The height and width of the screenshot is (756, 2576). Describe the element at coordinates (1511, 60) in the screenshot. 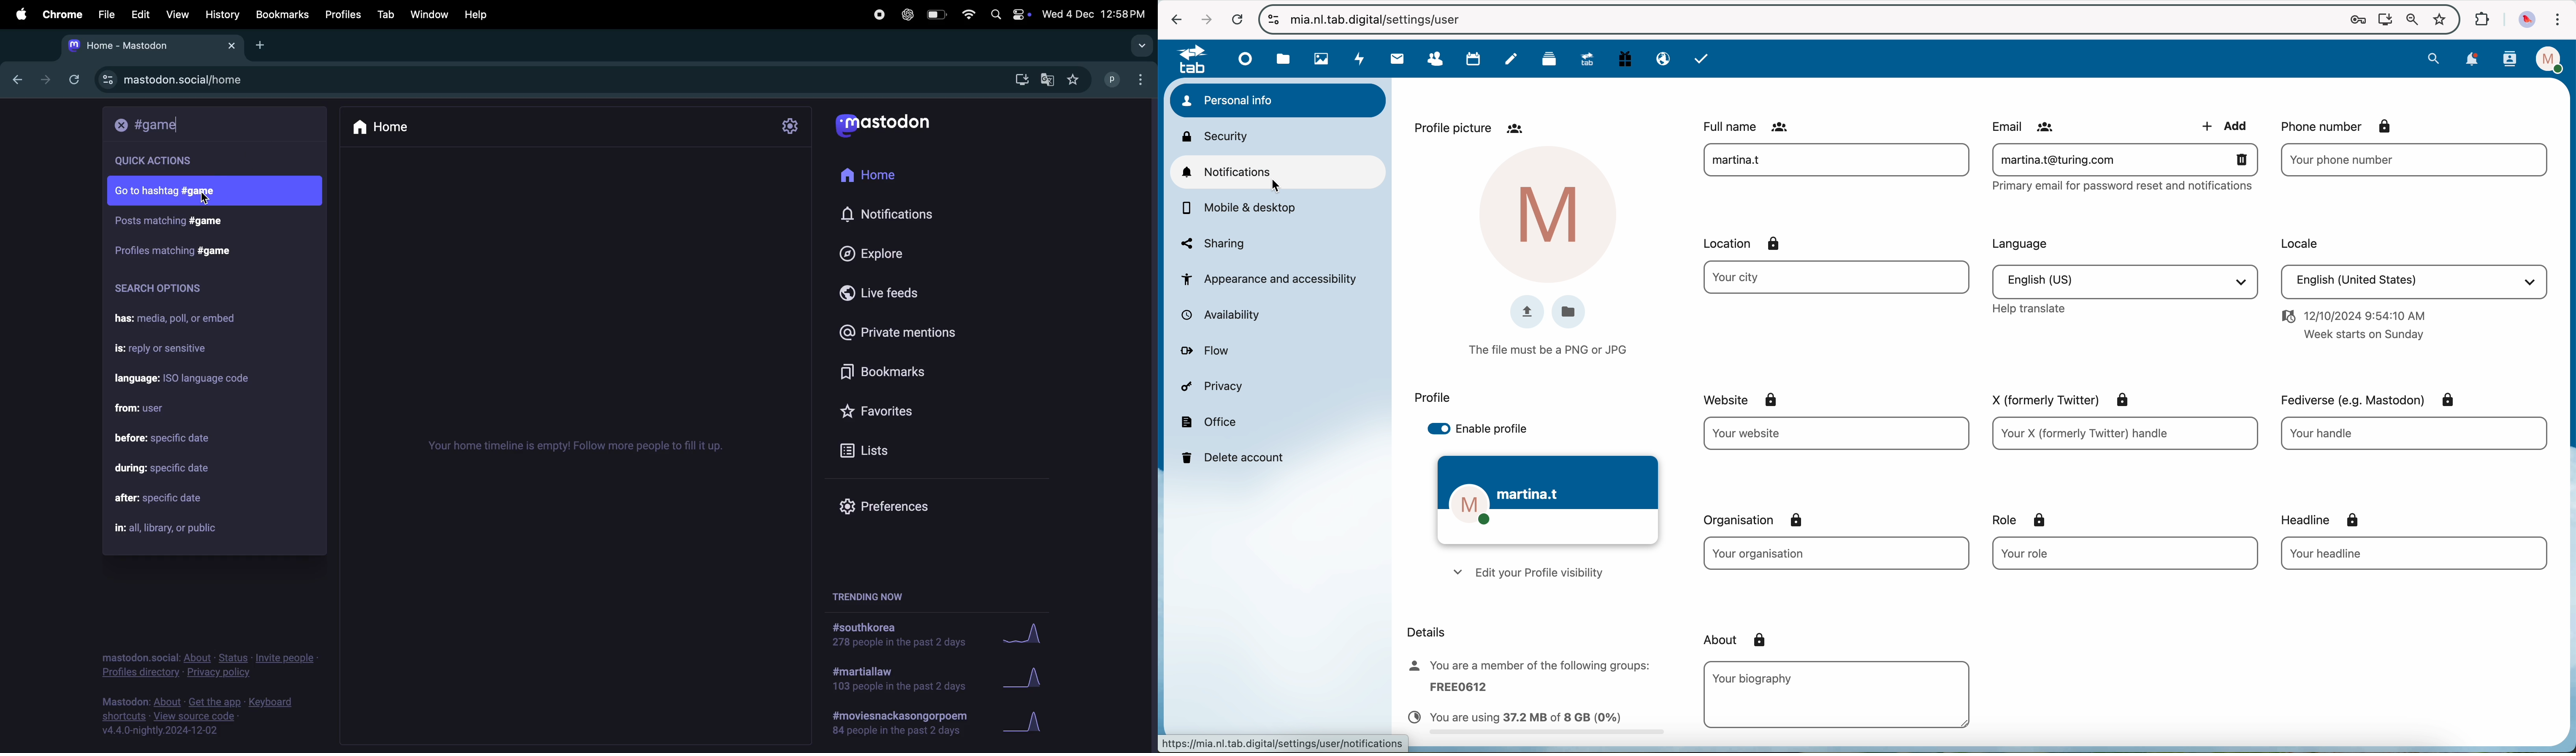

I see `notes` at that location.